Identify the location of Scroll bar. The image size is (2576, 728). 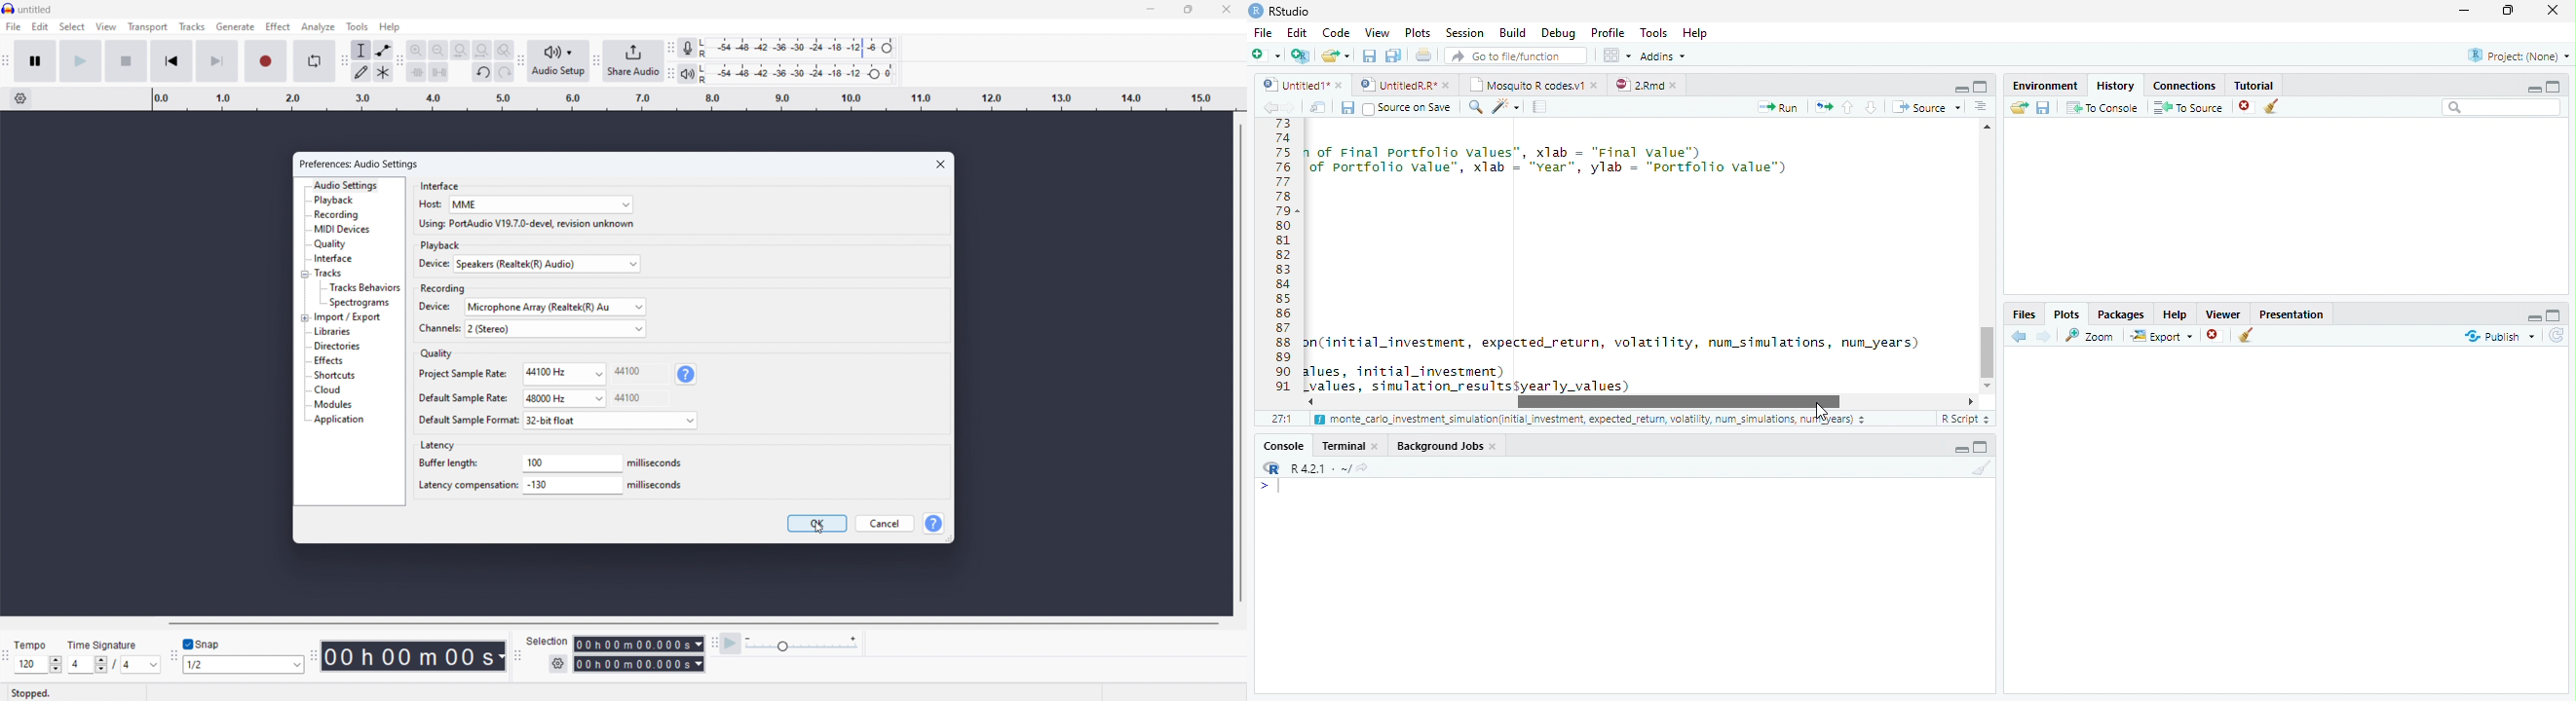
(1676, 401).